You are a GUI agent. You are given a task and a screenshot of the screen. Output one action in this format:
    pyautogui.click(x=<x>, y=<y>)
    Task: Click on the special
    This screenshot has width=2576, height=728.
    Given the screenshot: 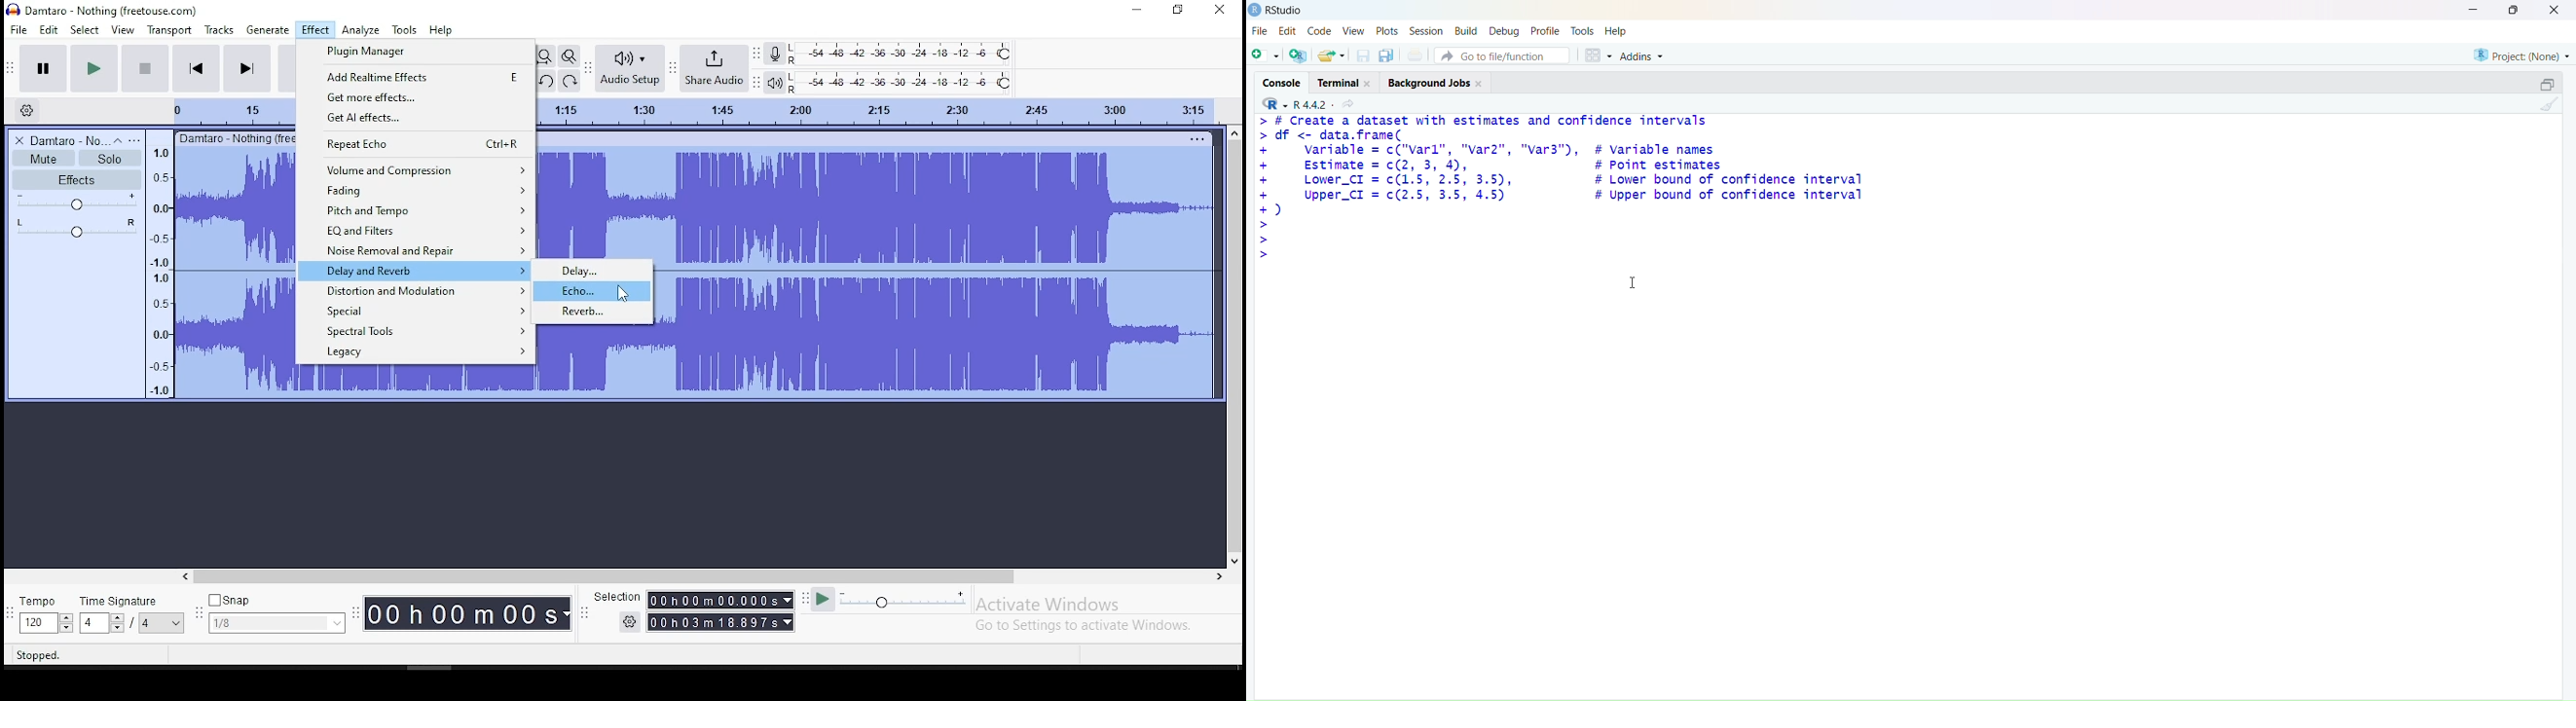 What is the action you would take?
    pyautogui.click(x=417, y=310)
    